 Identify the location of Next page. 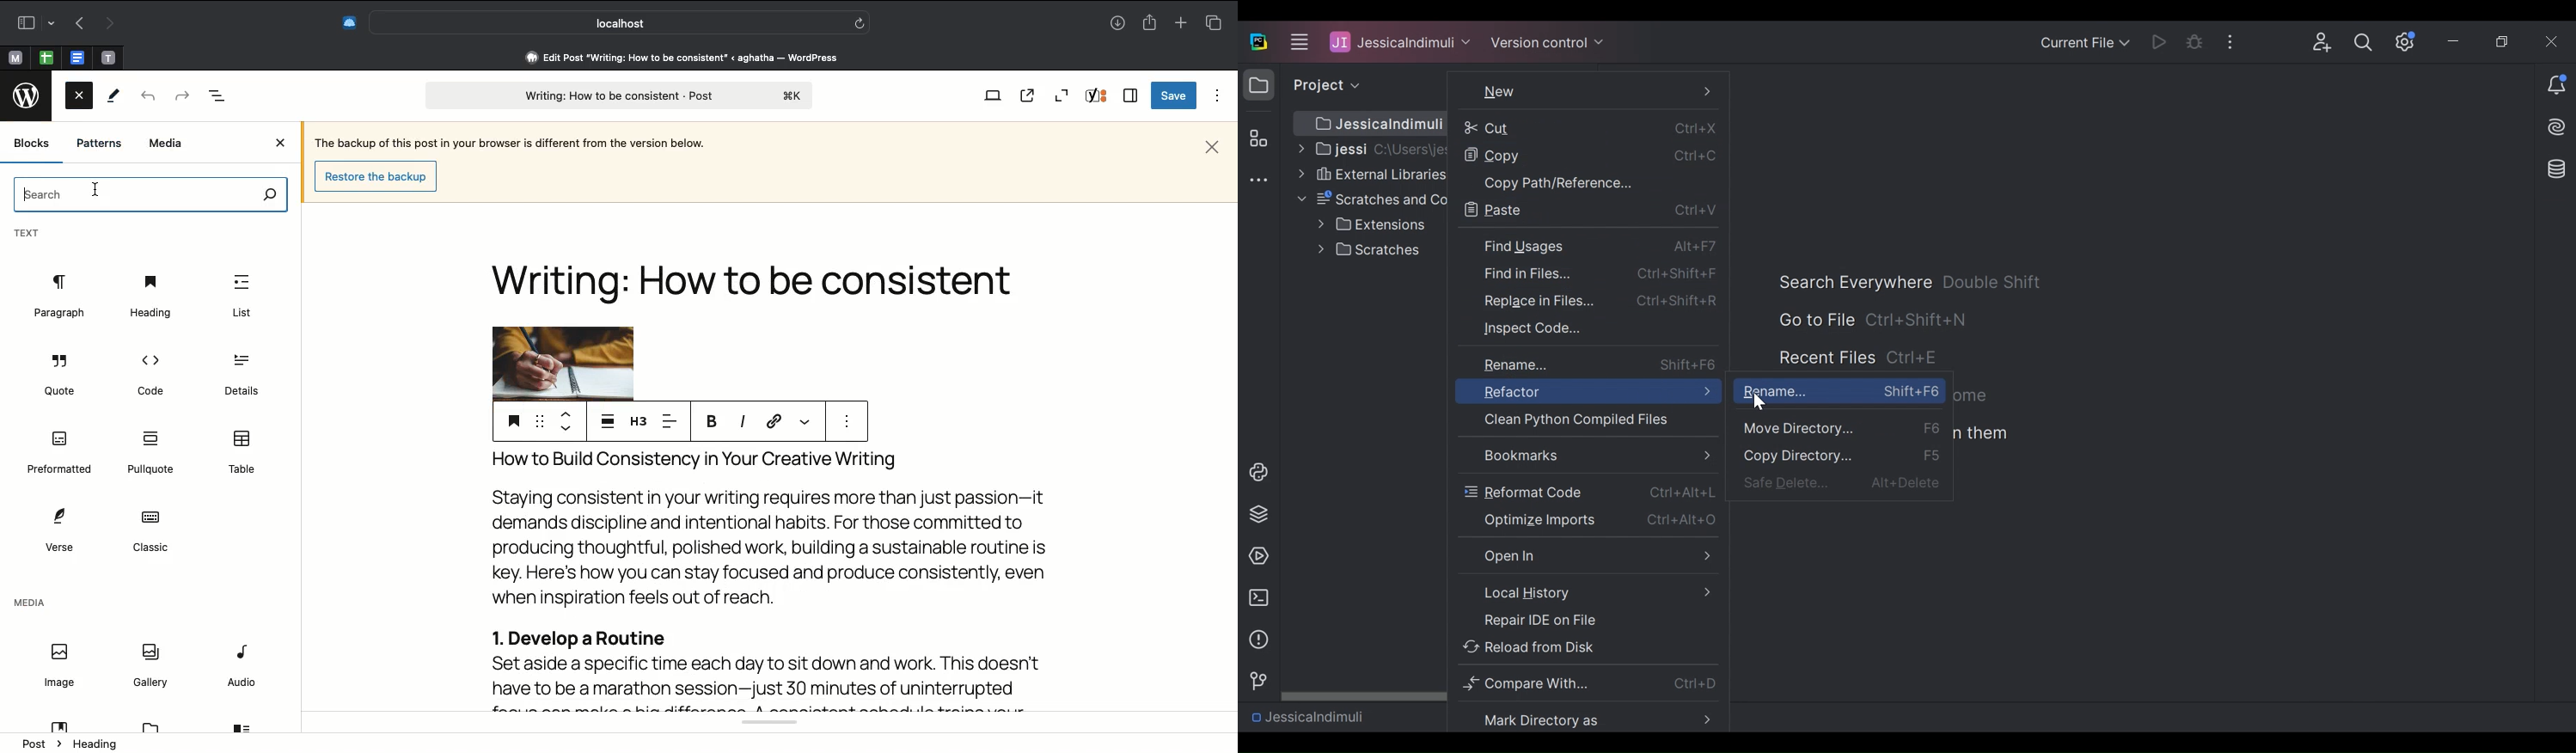
(107, 25).